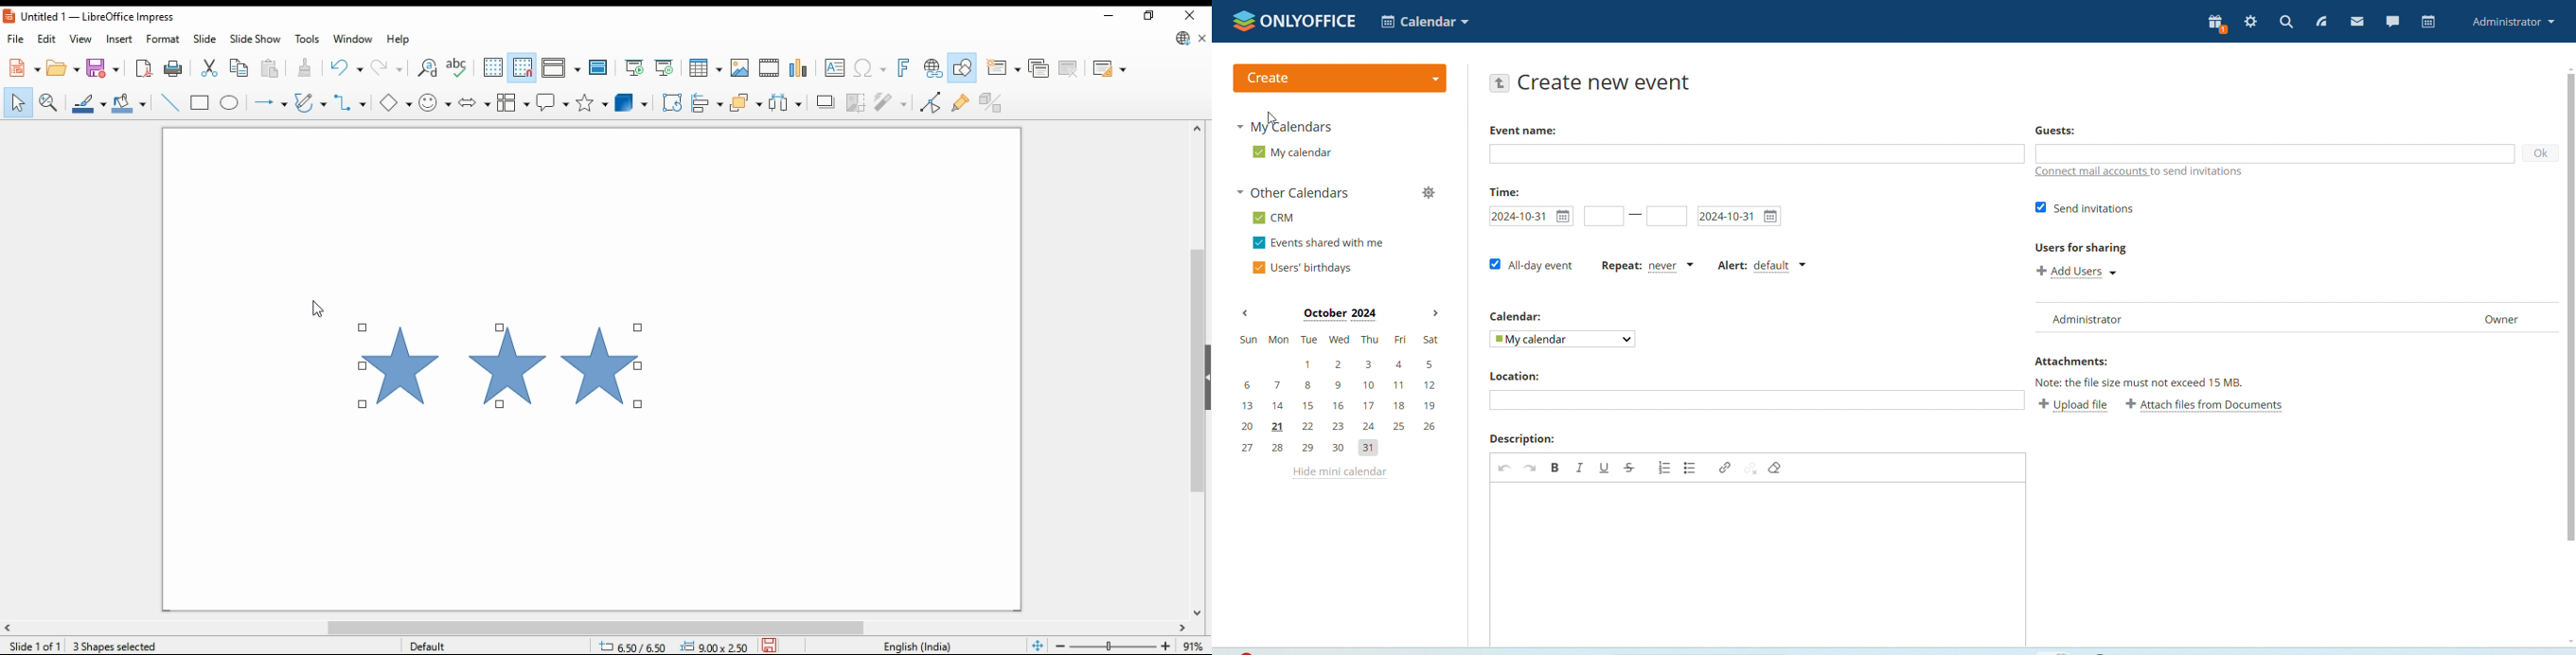 The width and height of the screenshot is (2576, 672). Describe the element at coordinates (1113, 16) in the screenshot. I see `minimize` at that location.